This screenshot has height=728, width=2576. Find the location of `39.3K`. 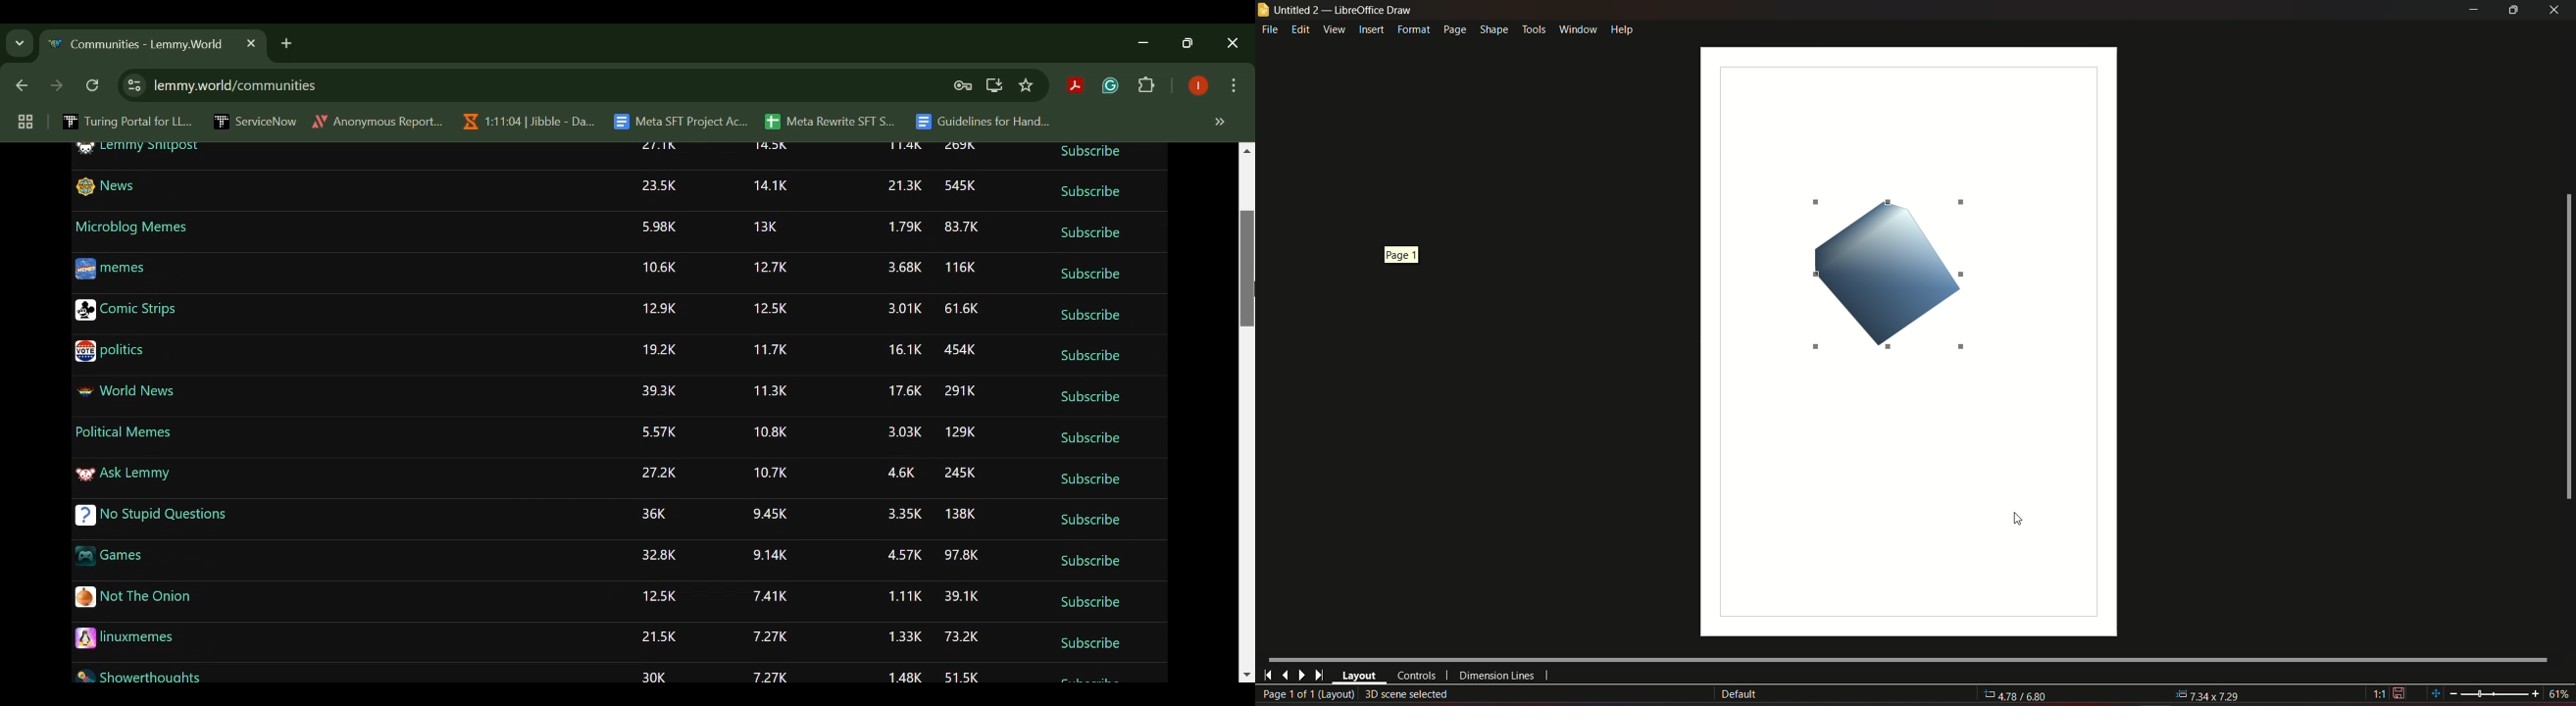

39.3K is located at coordinates (659, 390).